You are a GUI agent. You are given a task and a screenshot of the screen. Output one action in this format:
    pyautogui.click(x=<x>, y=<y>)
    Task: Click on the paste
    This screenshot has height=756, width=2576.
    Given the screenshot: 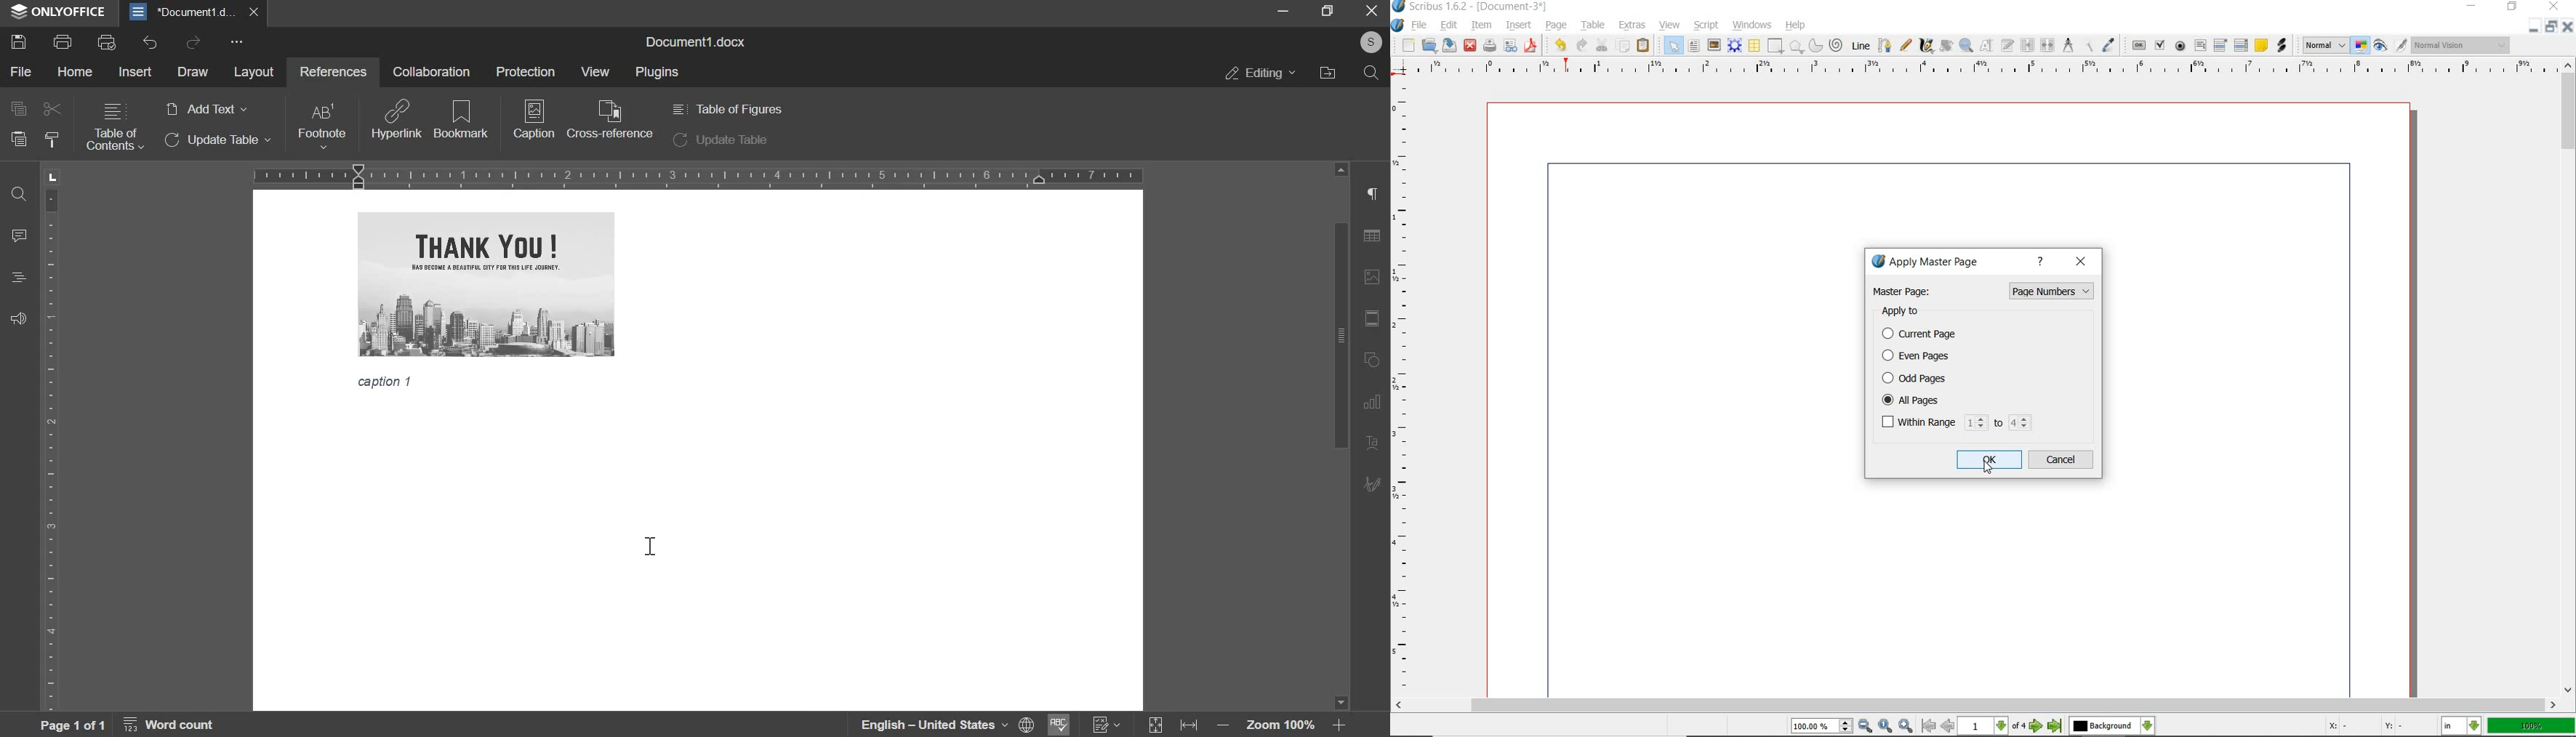 What is the action you would take?
    pyautogui.click(x=17, y=139)
    